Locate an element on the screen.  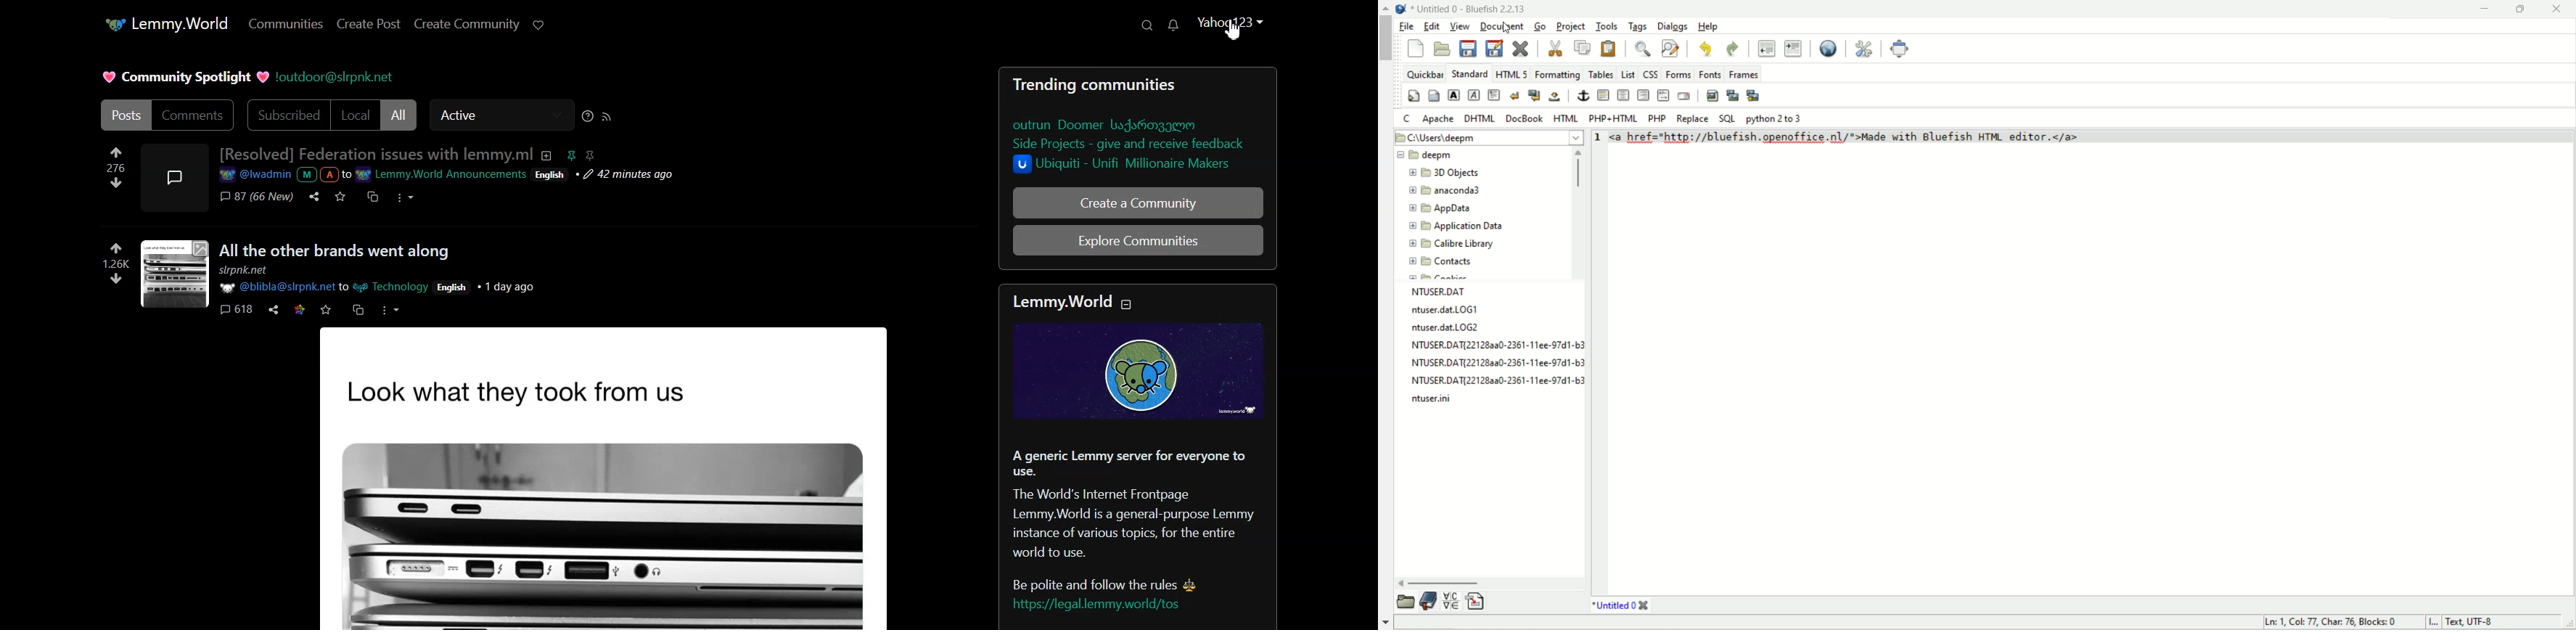
app data is located at coordinates (1439, 210).